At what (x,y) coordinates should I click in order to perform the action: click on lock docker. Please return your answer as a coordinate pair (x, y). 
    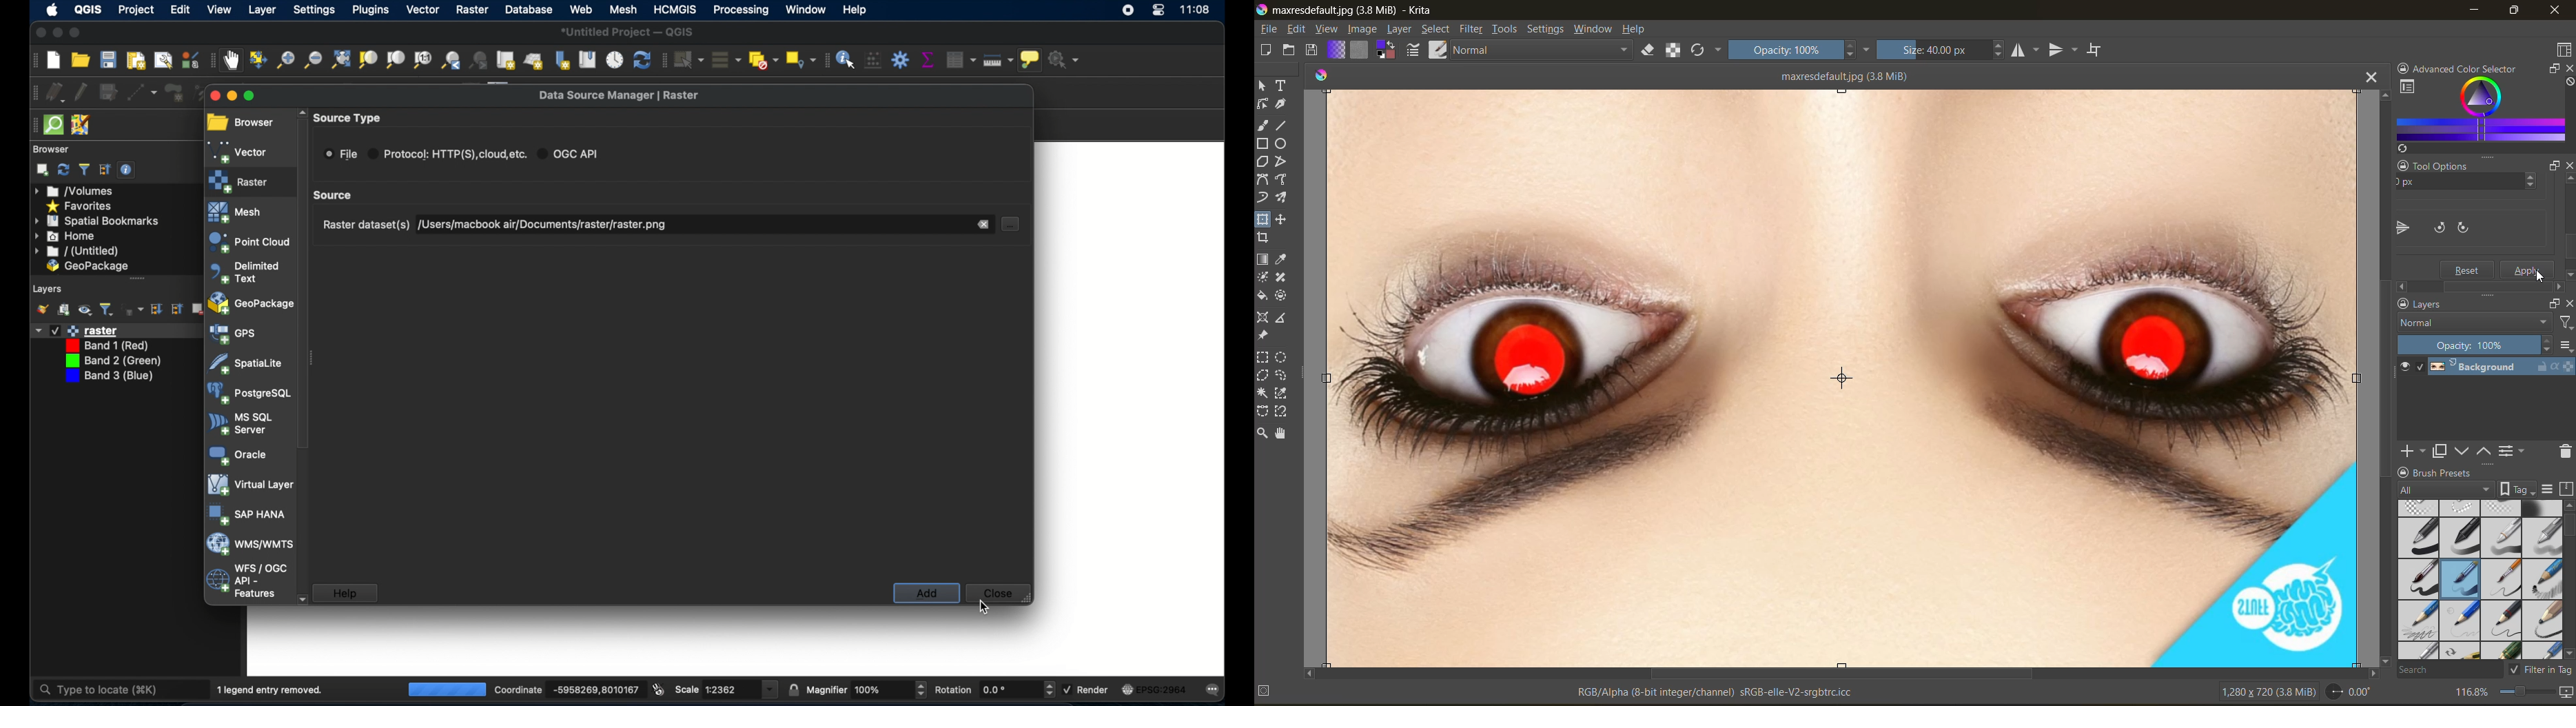
    Looking at the image, I should click on (2404, 472).